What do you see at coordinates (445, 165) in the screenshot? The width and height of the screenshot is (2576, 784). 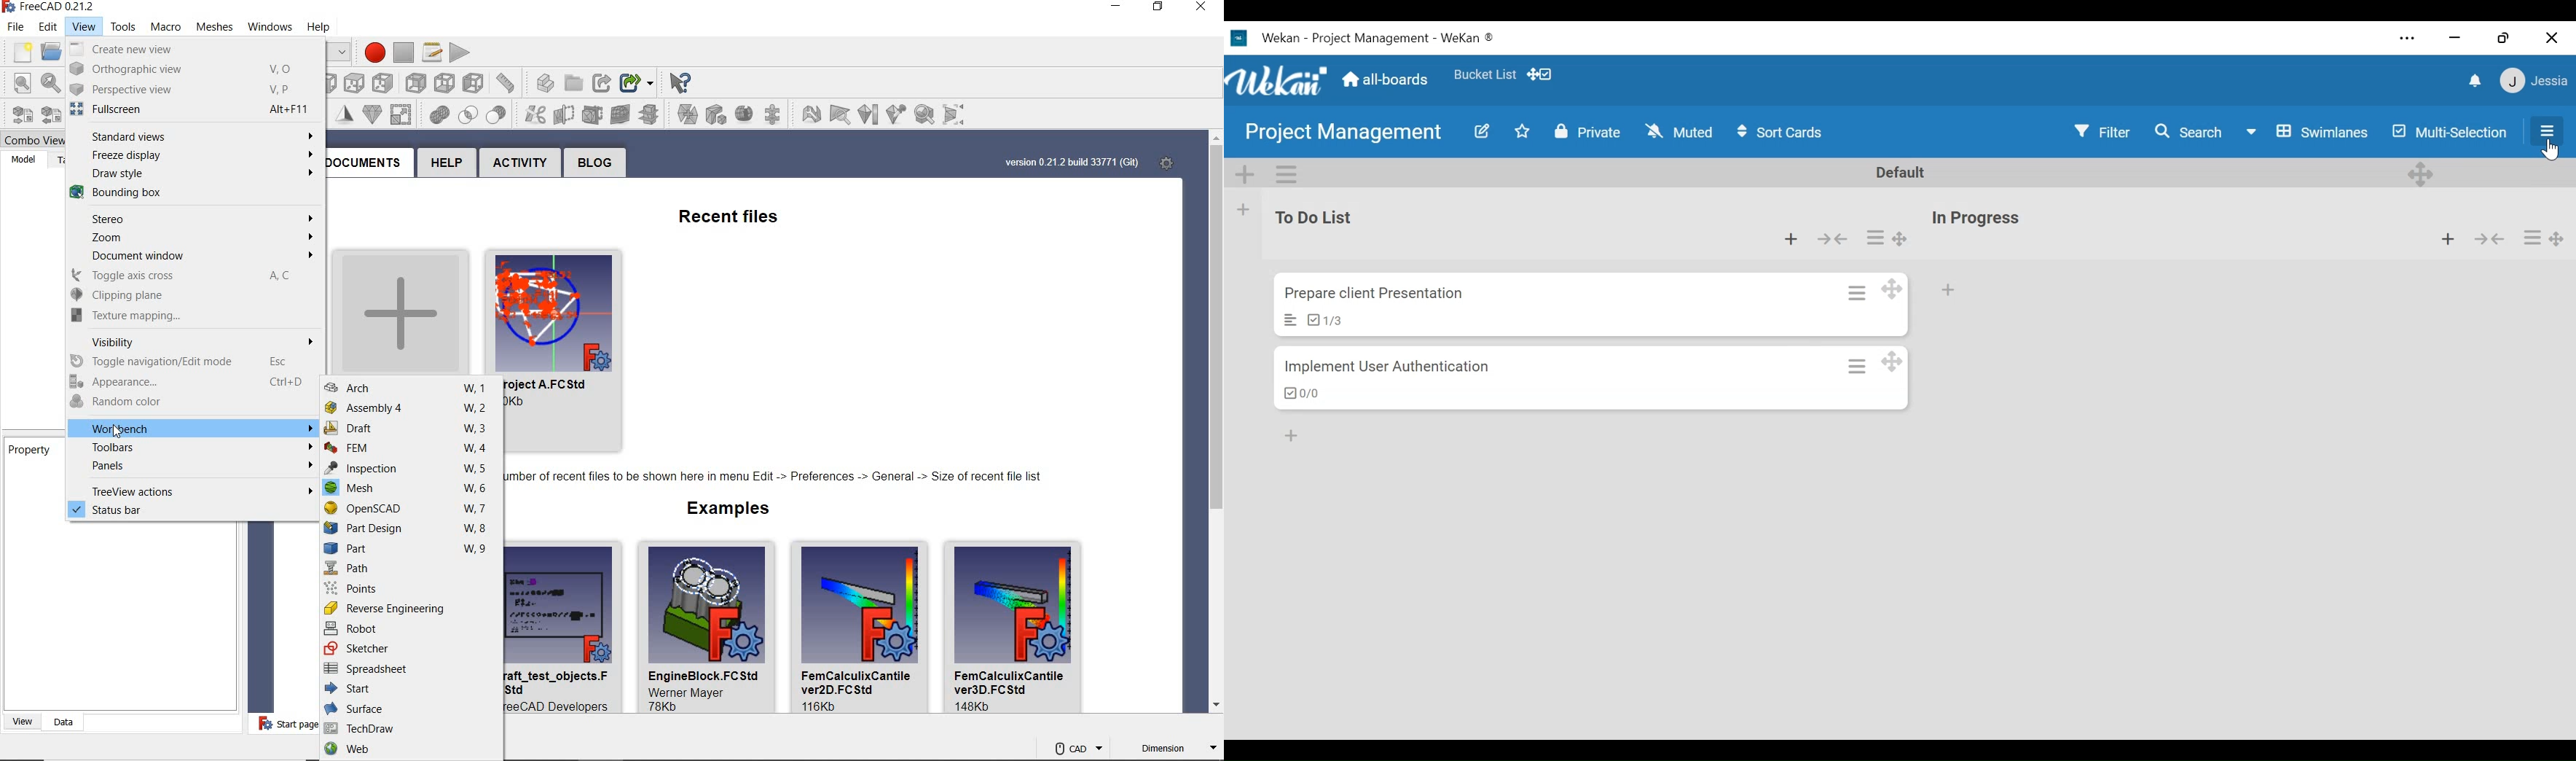 I see `help` at bounding box center [445, 165].